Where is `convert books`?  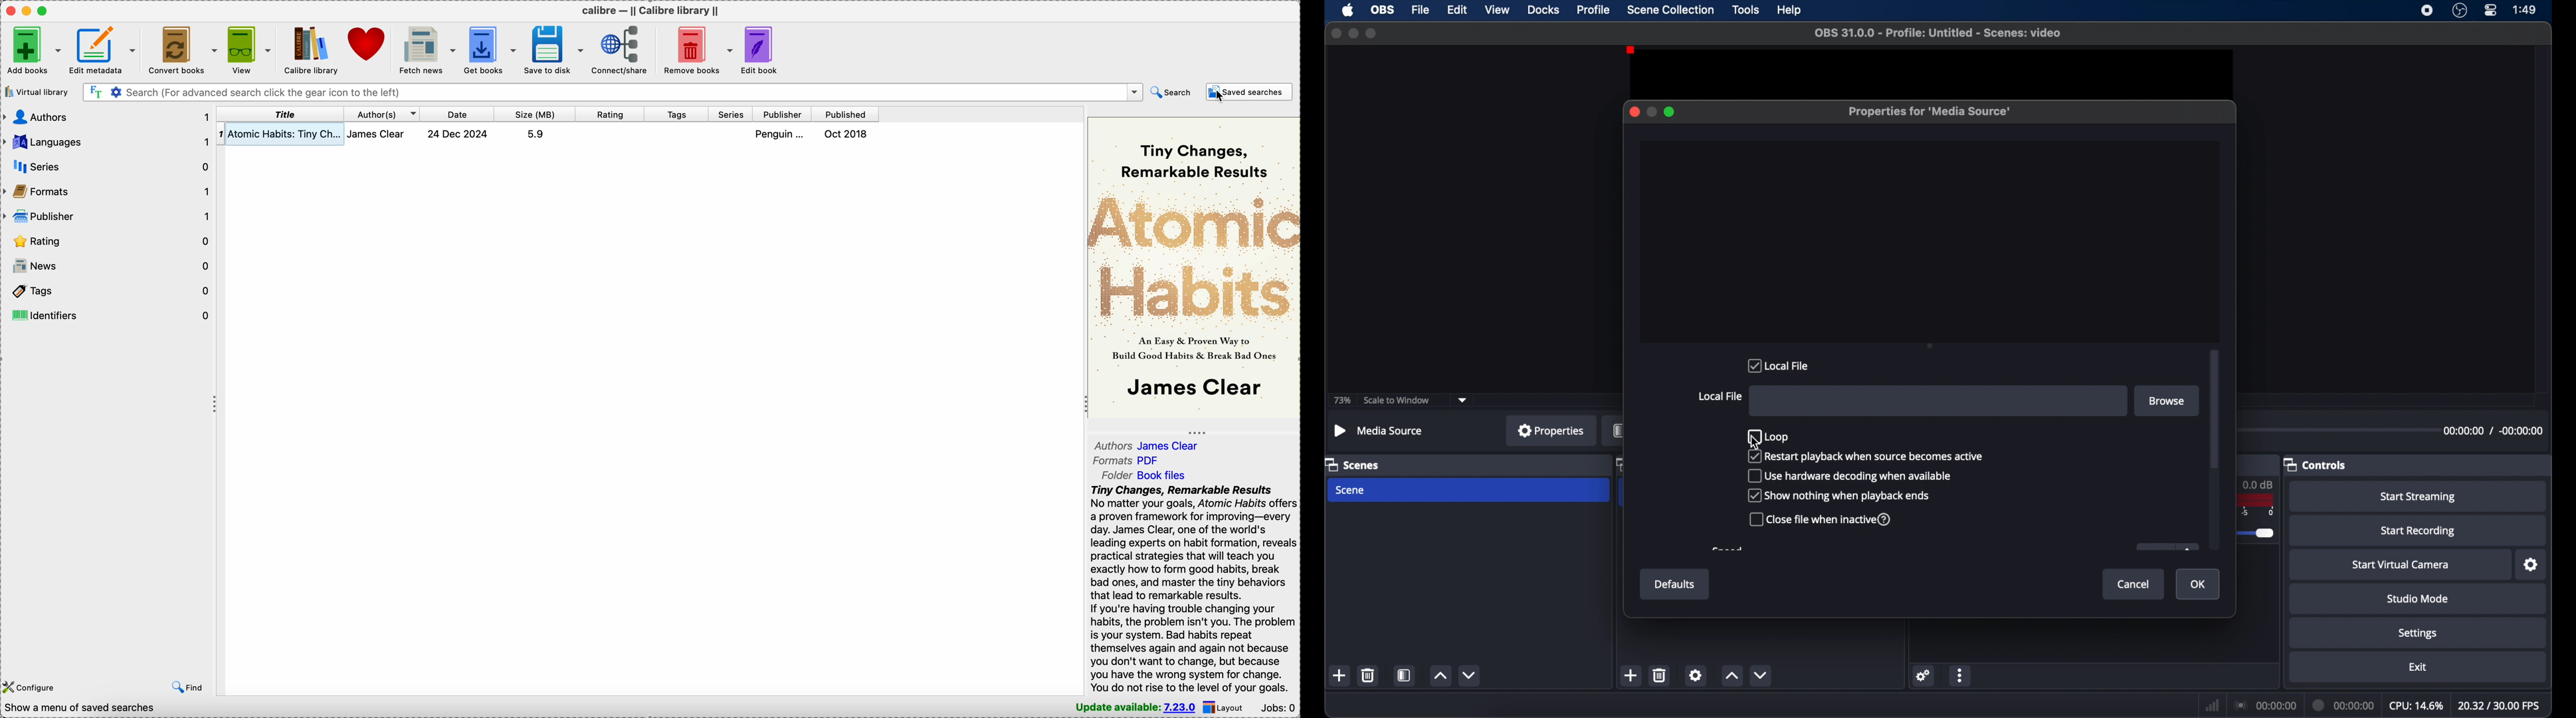
convert books is located at coordinates (182, 49).